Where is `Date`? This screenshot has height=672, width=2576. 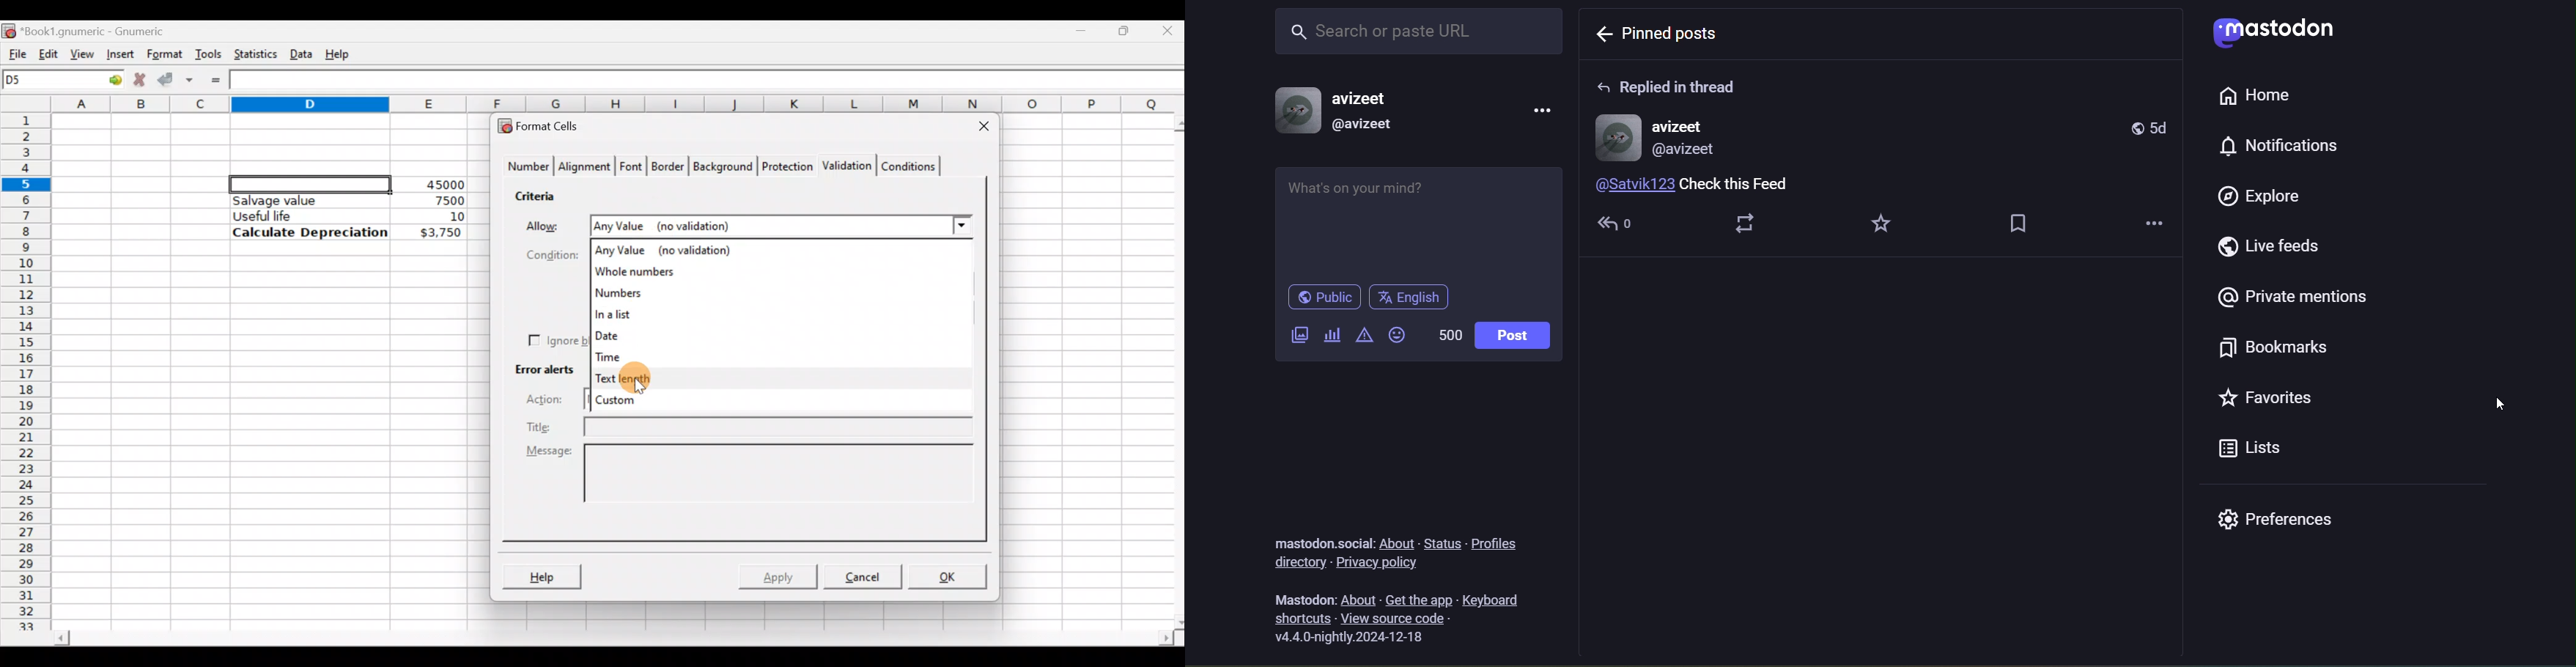 Date is located at coordinates (629, 334).